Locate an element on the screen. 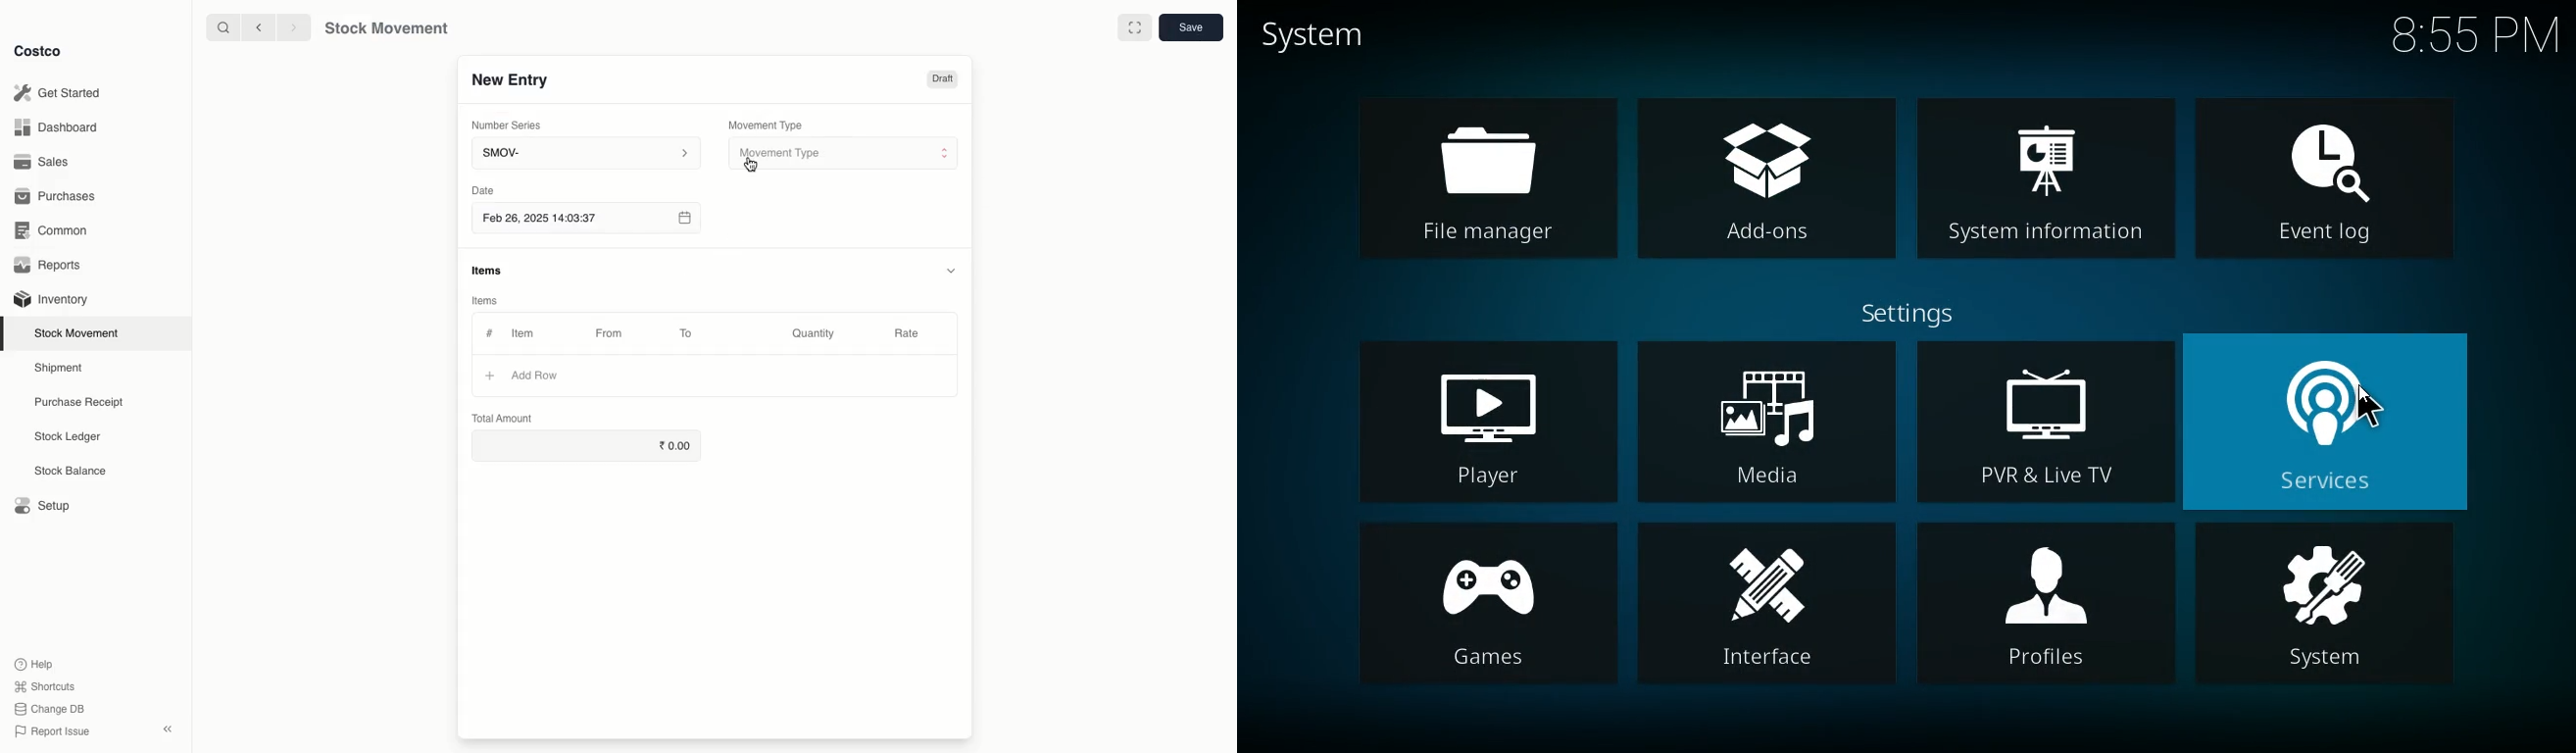  Stock Balance is located at coordinates (72, 471).